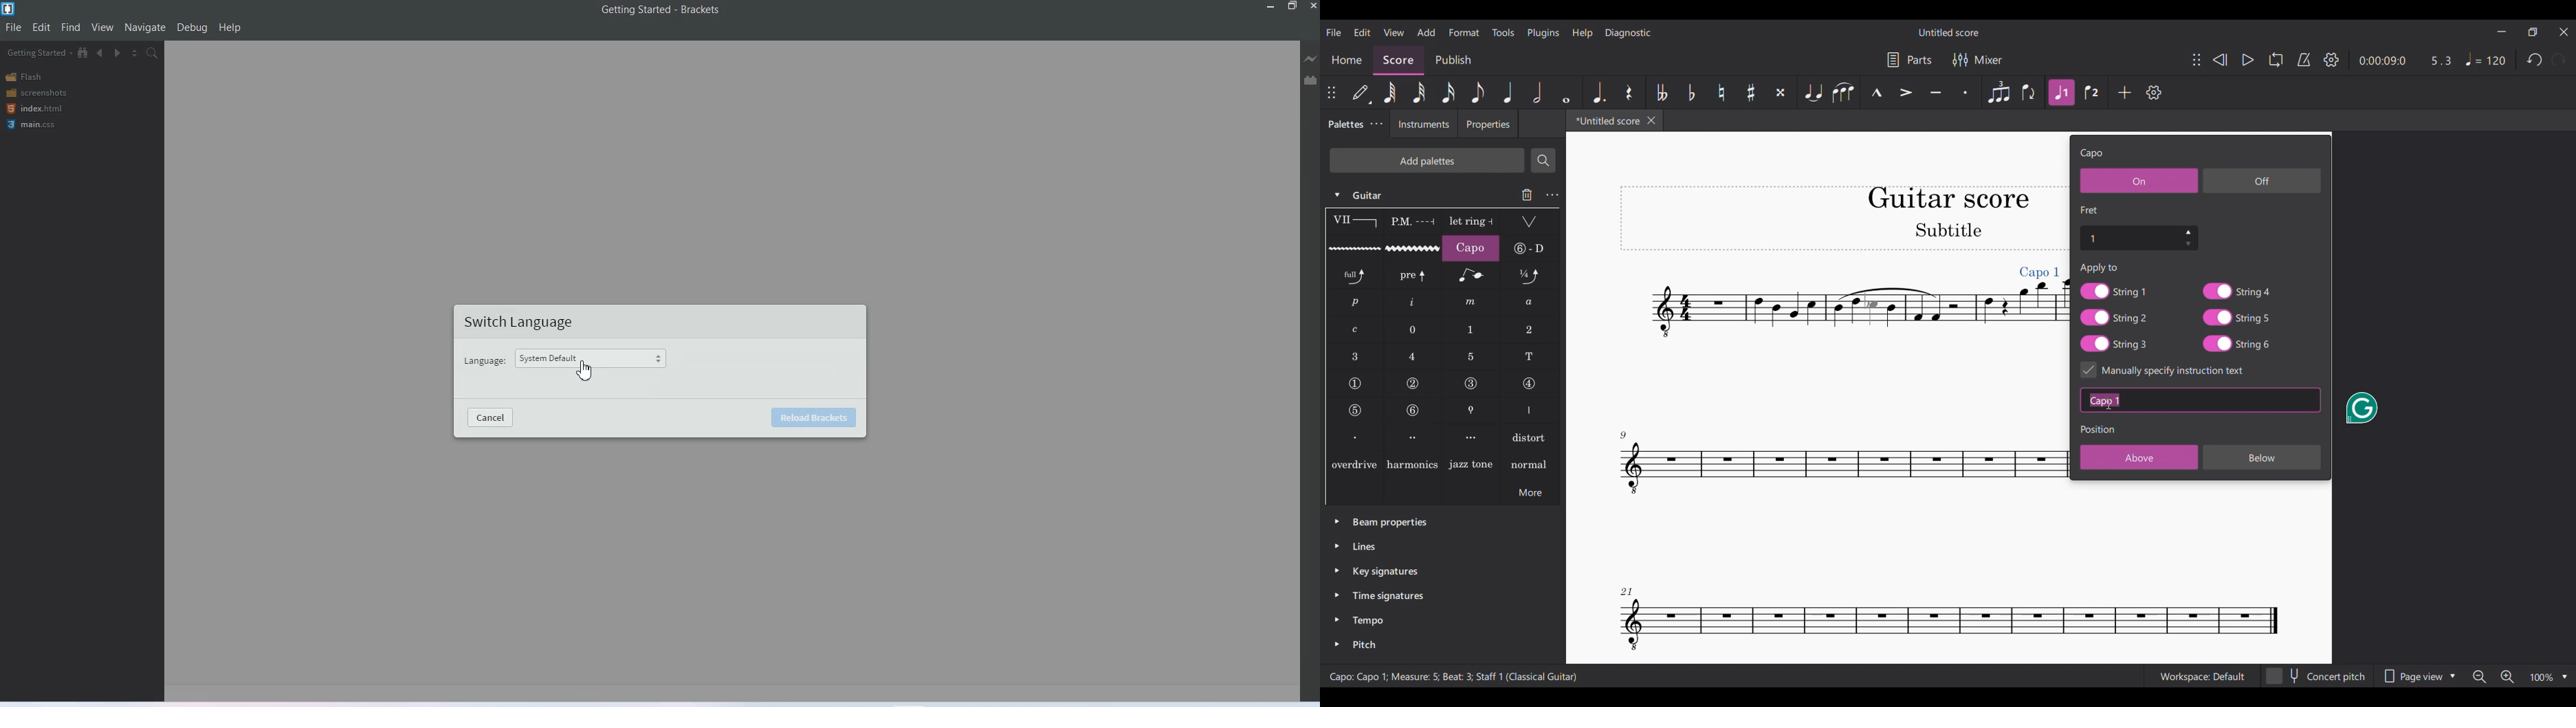 The height and width of the screenshot is (728, 2576). I want to click on Tools menu, so click(1503, 32).